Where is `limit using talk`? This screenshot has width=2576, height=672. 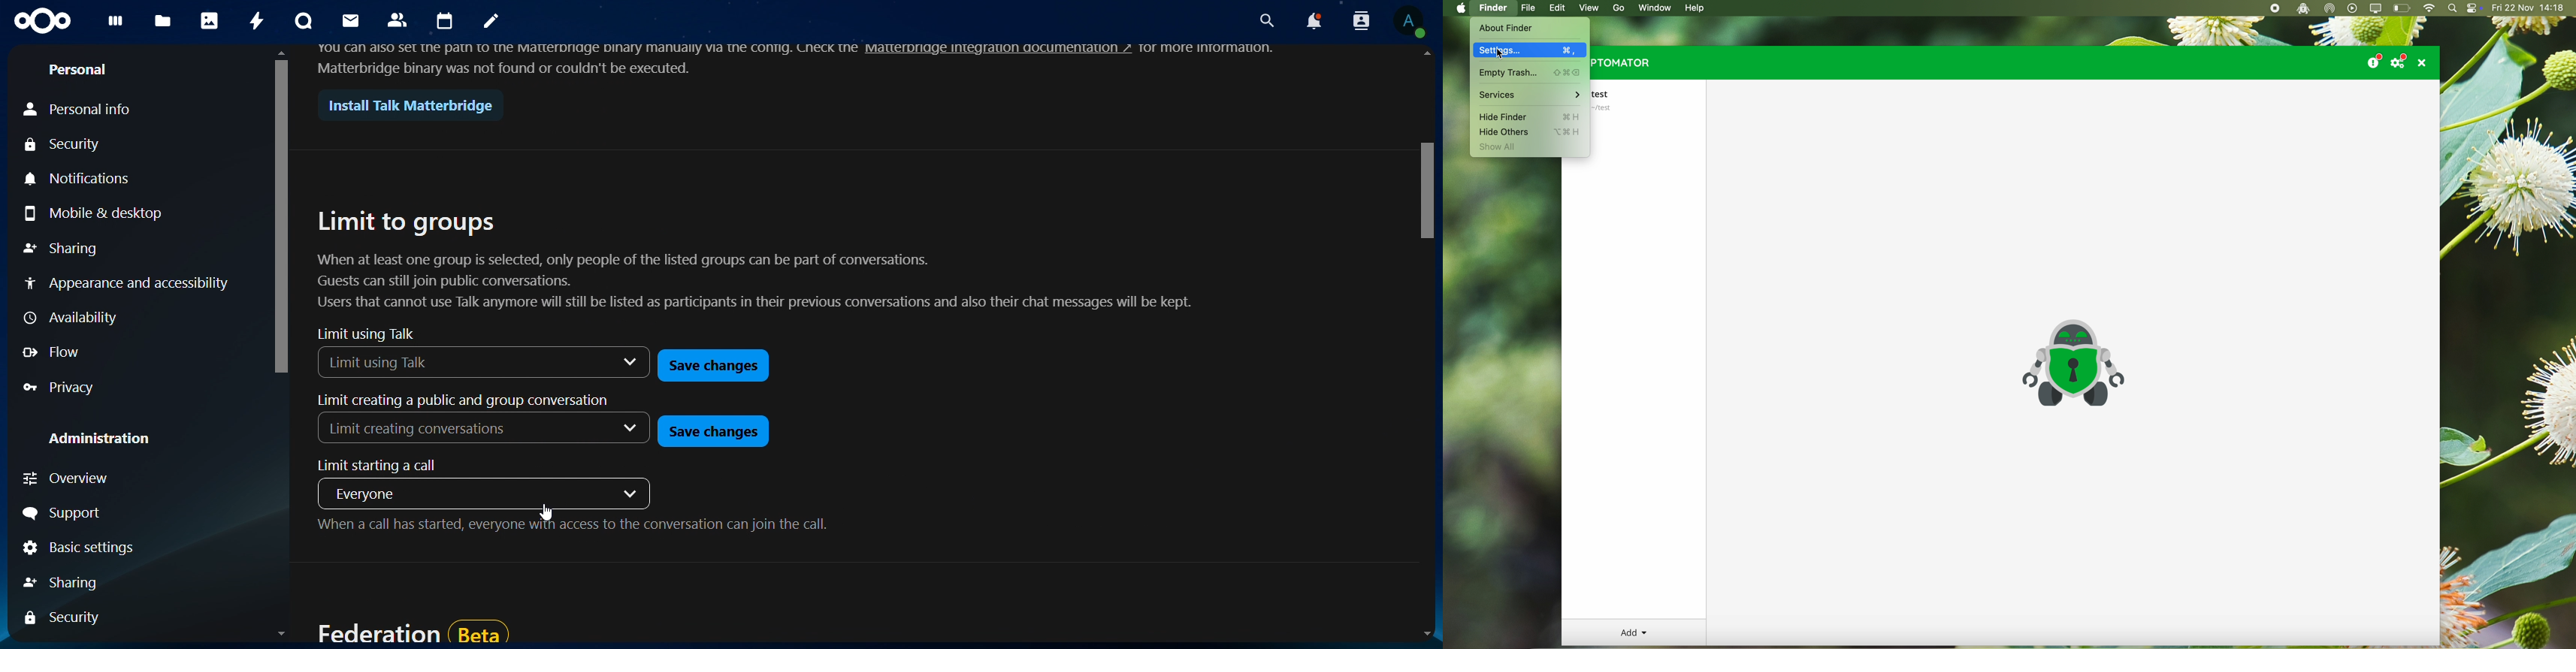 limit using talk is located at coordinates (370, 334).